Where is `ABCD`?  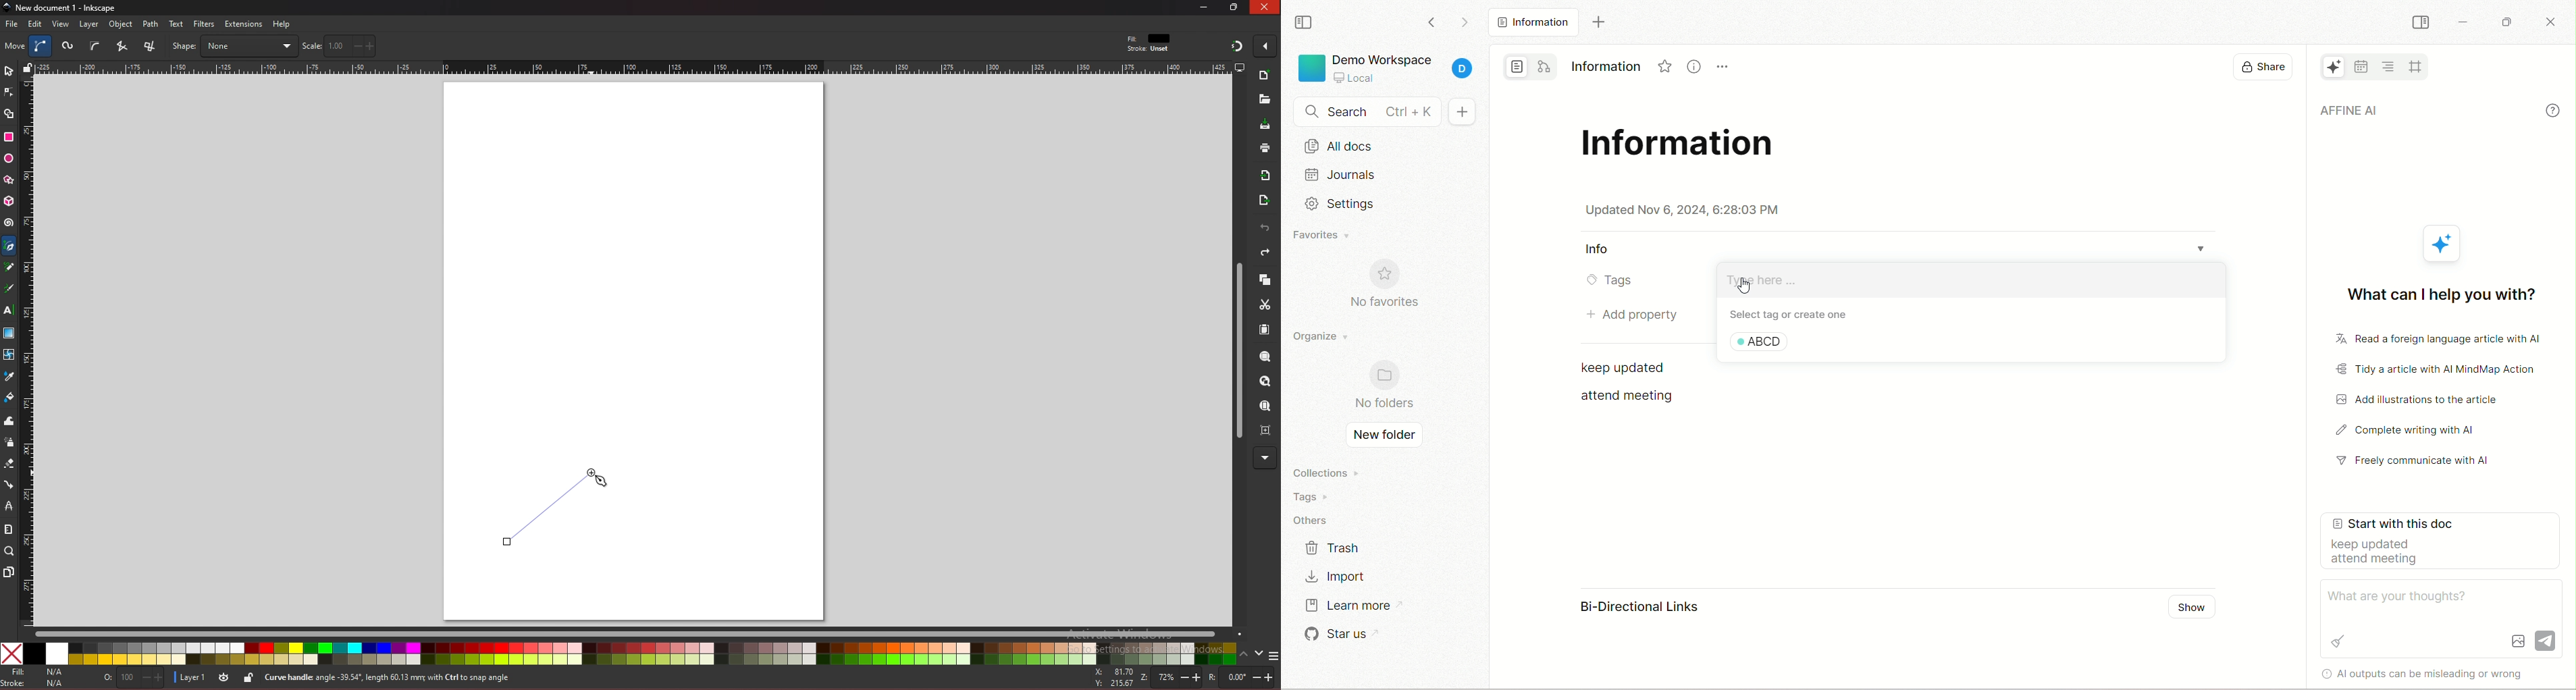
ABCD is located at coordinates (1763, 340).